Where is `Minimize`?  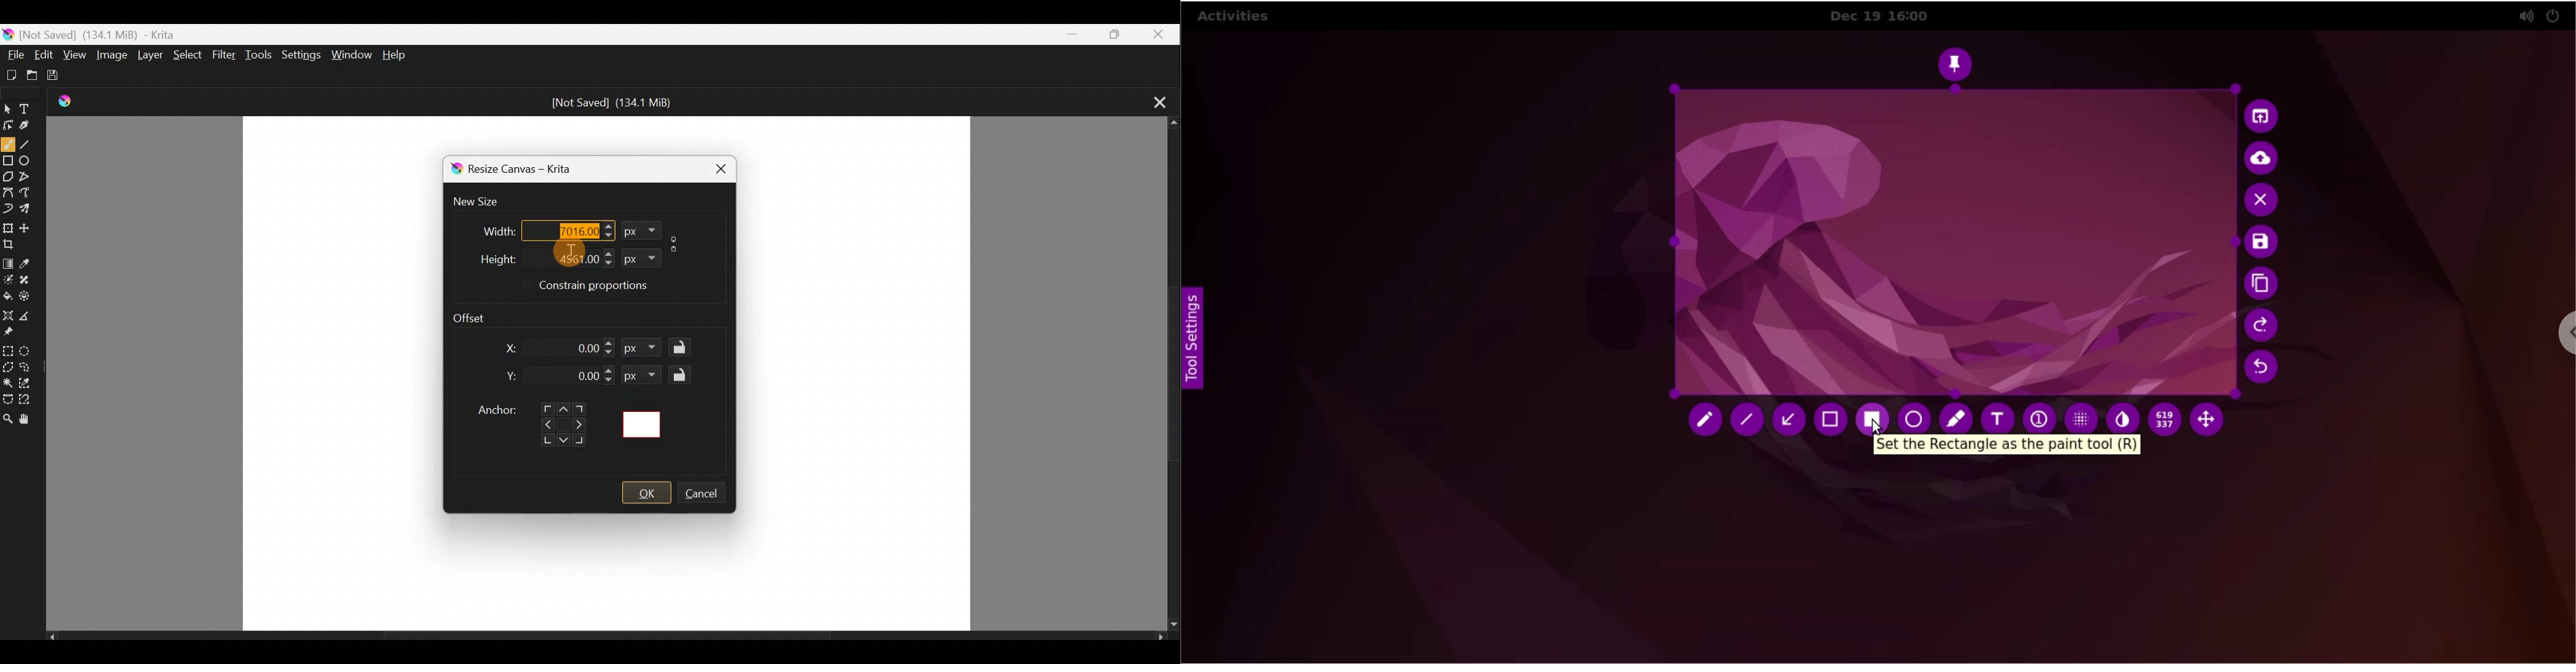 Minimize is located at coordinates (1066, 34).